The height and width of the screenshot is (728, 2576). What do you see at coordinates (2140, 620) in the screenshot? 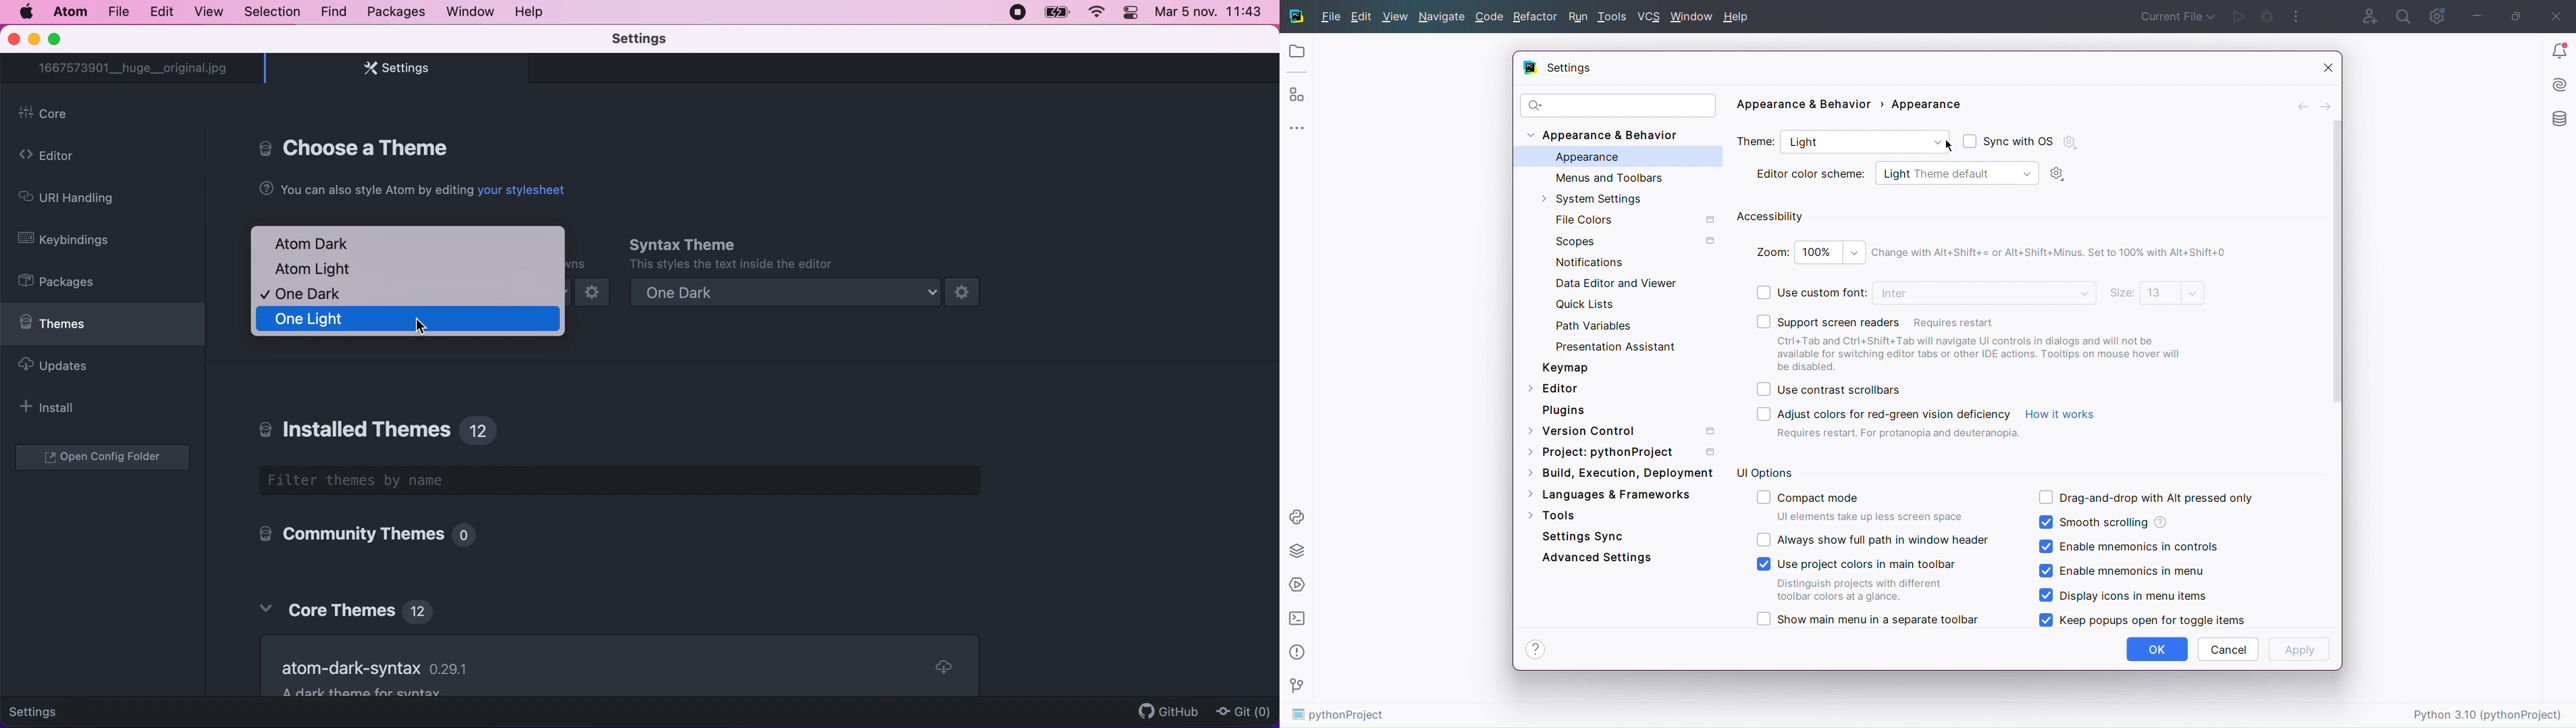
I see `Keep popups open for toggle items` at bounding box center [2140, 620].